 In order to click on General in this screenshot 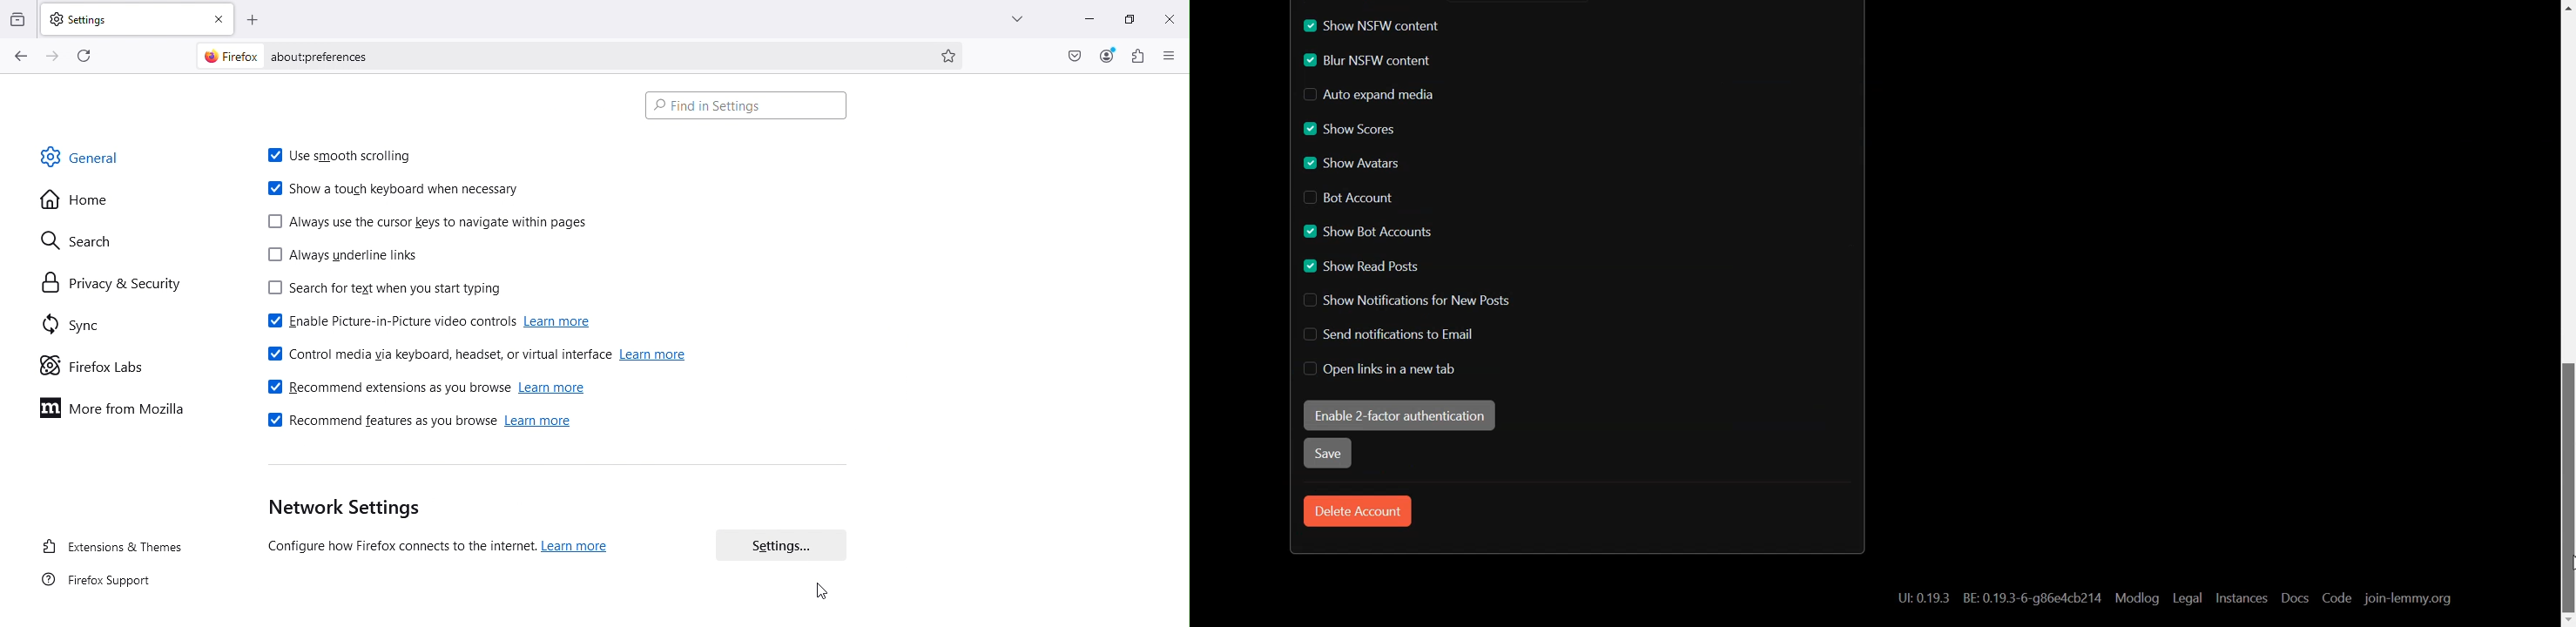, I will do `click(99, 162)`.